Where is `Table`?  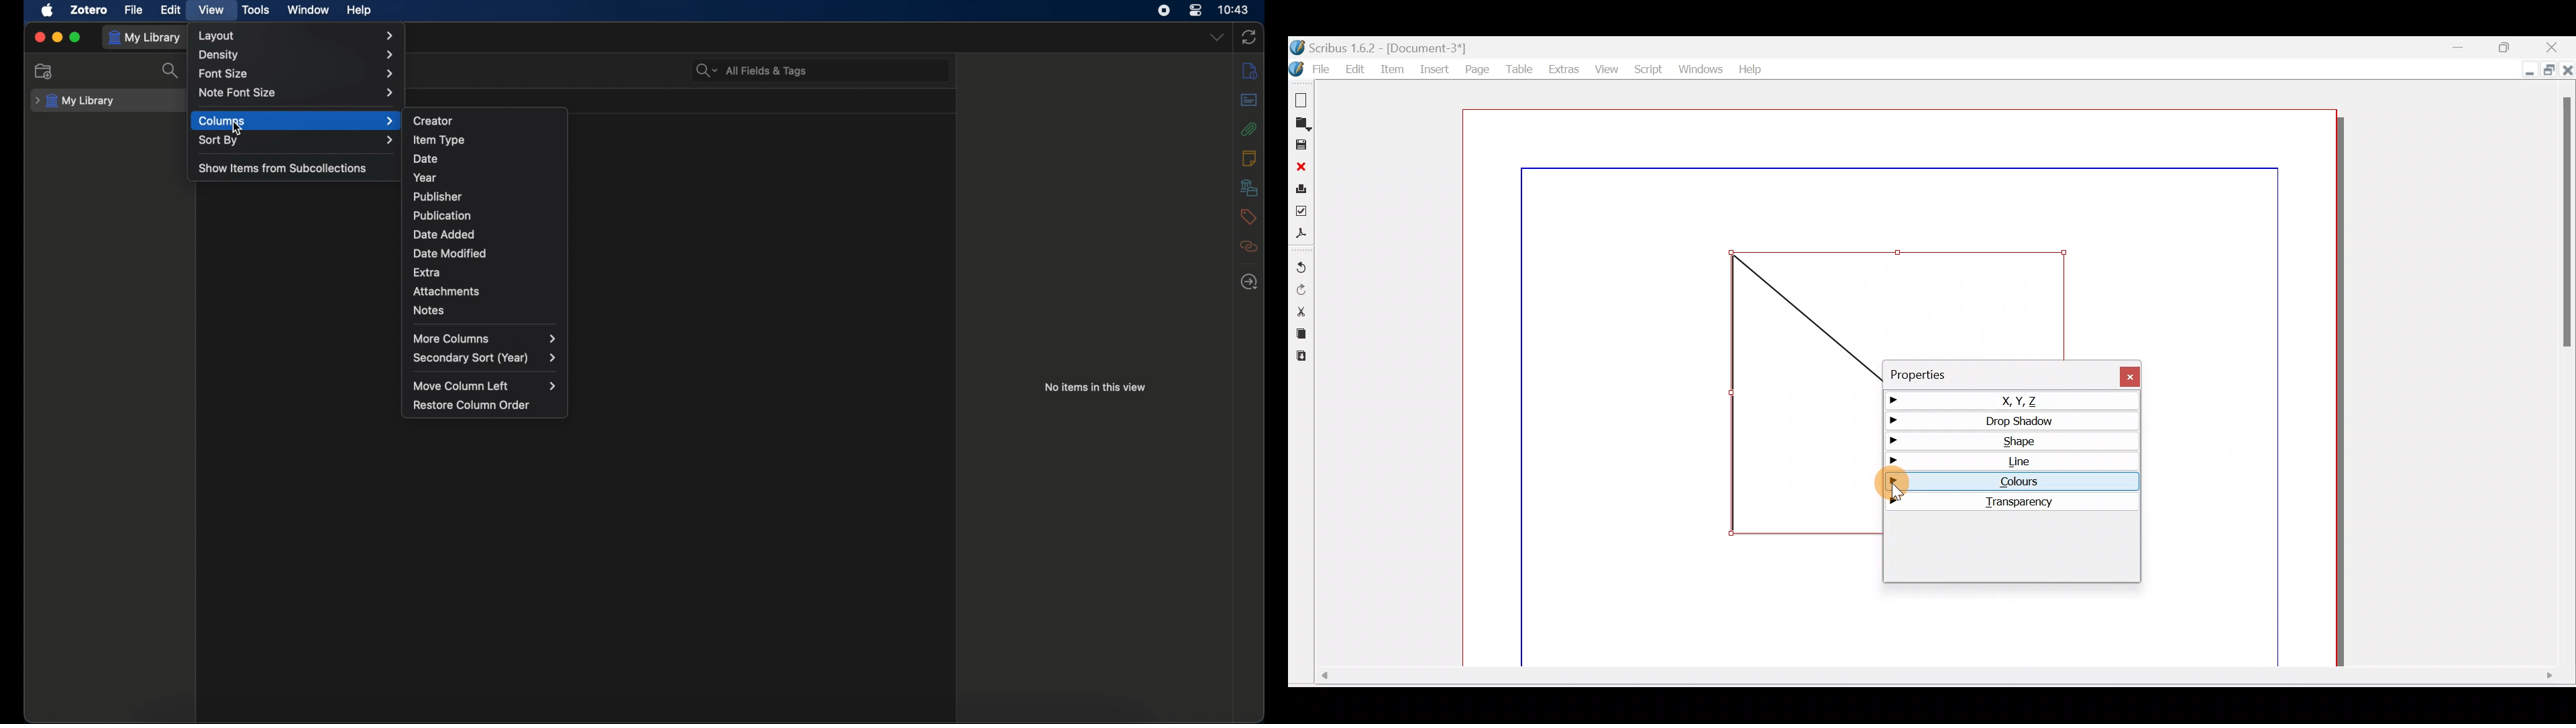
Table is located at coordinates (1517, 68).